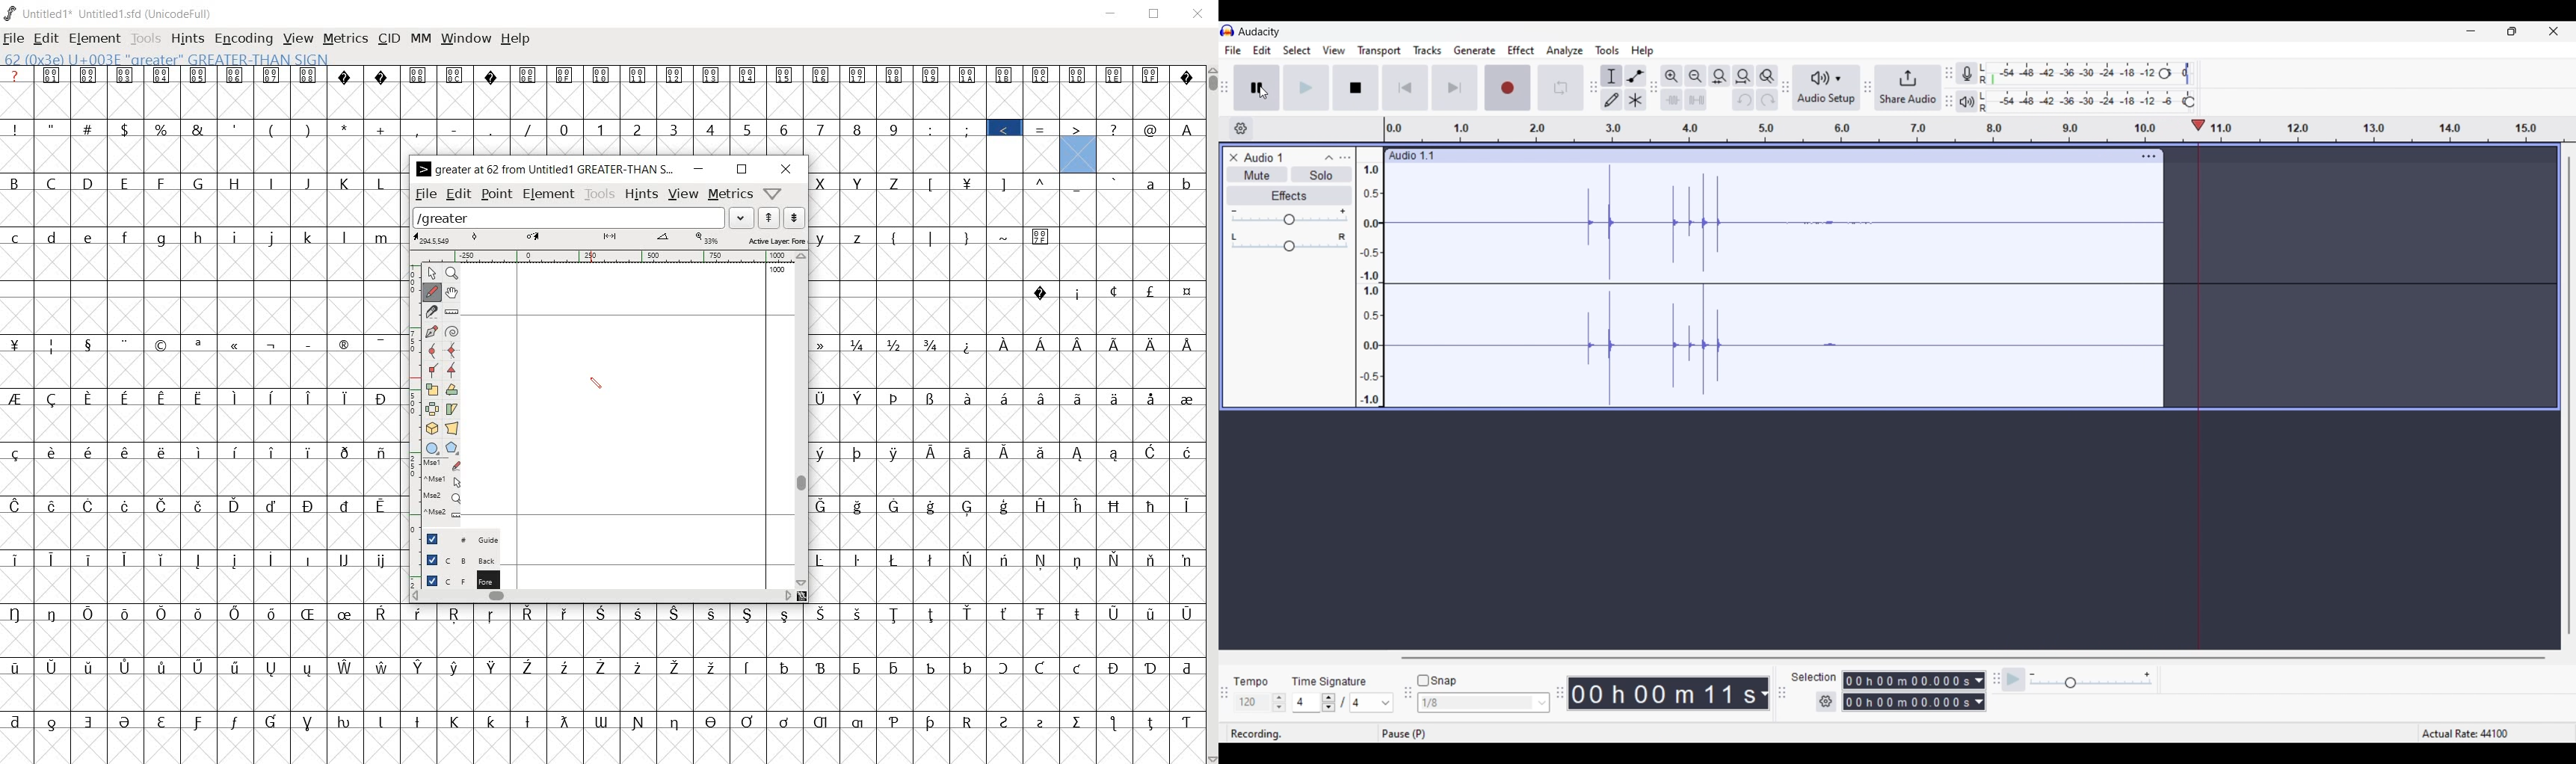 Image resolution: width=2576 pixels, height=784 pixels. I want to click on Skip/Select to end, so click(1451, 88).